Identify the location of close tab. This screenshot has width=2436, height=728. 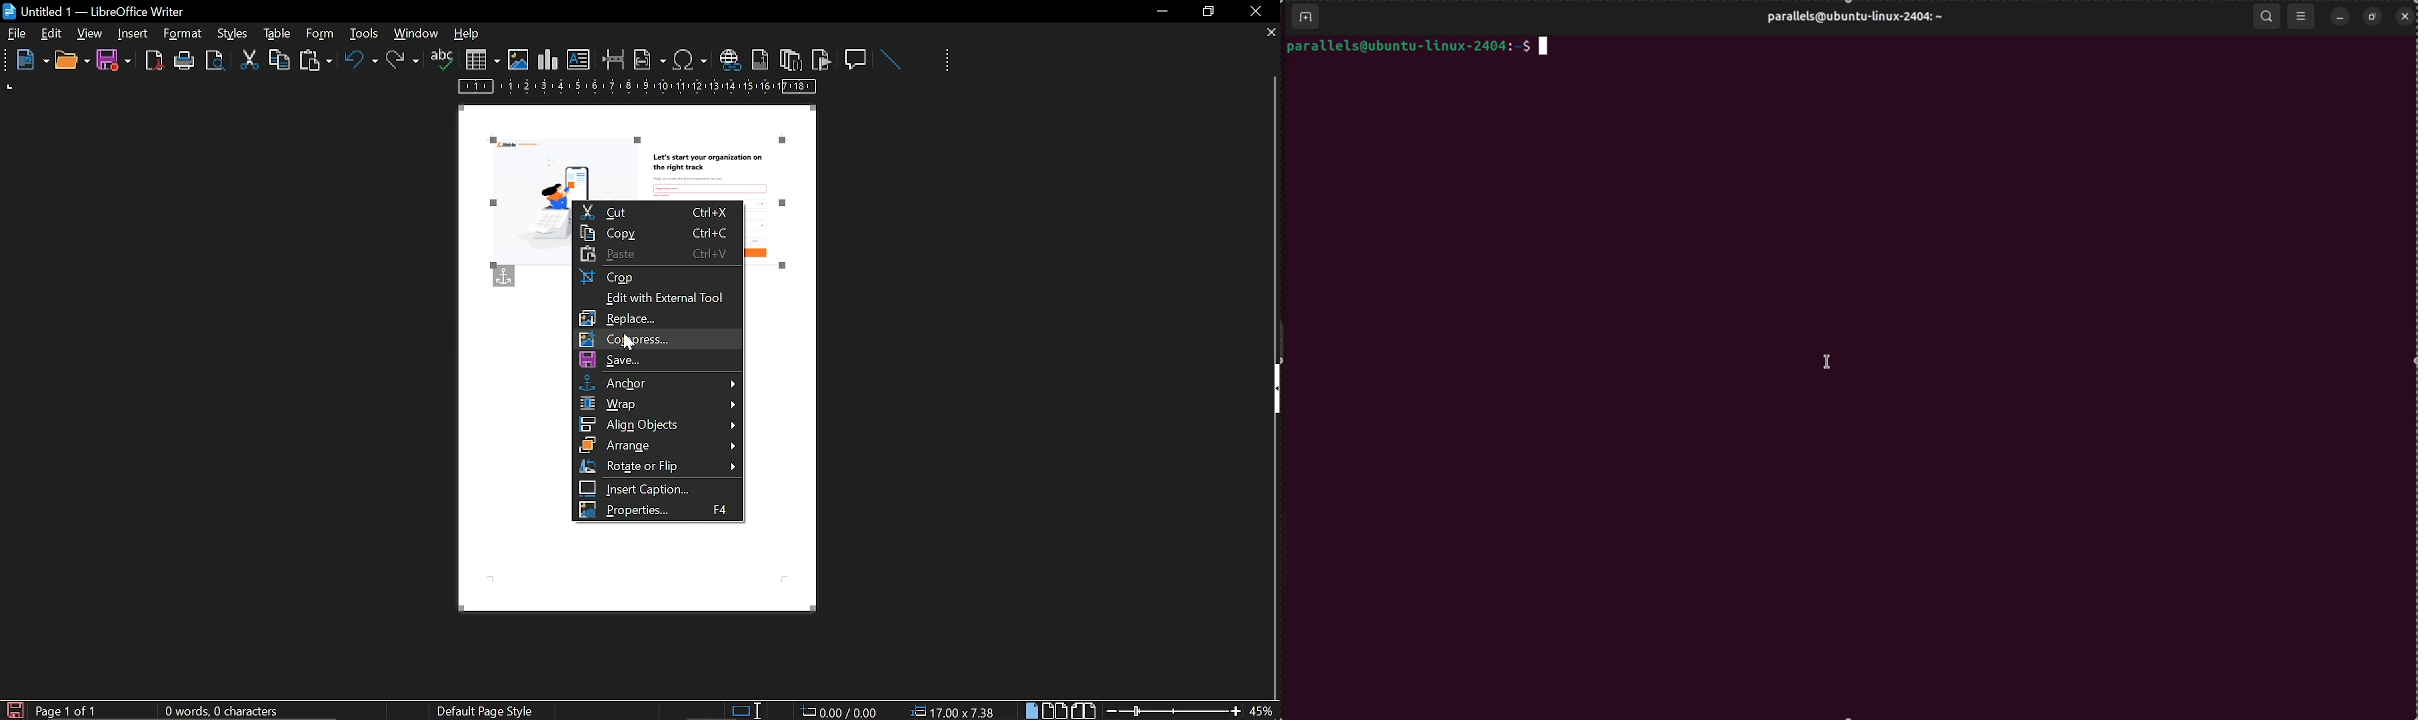
(1271, 34).